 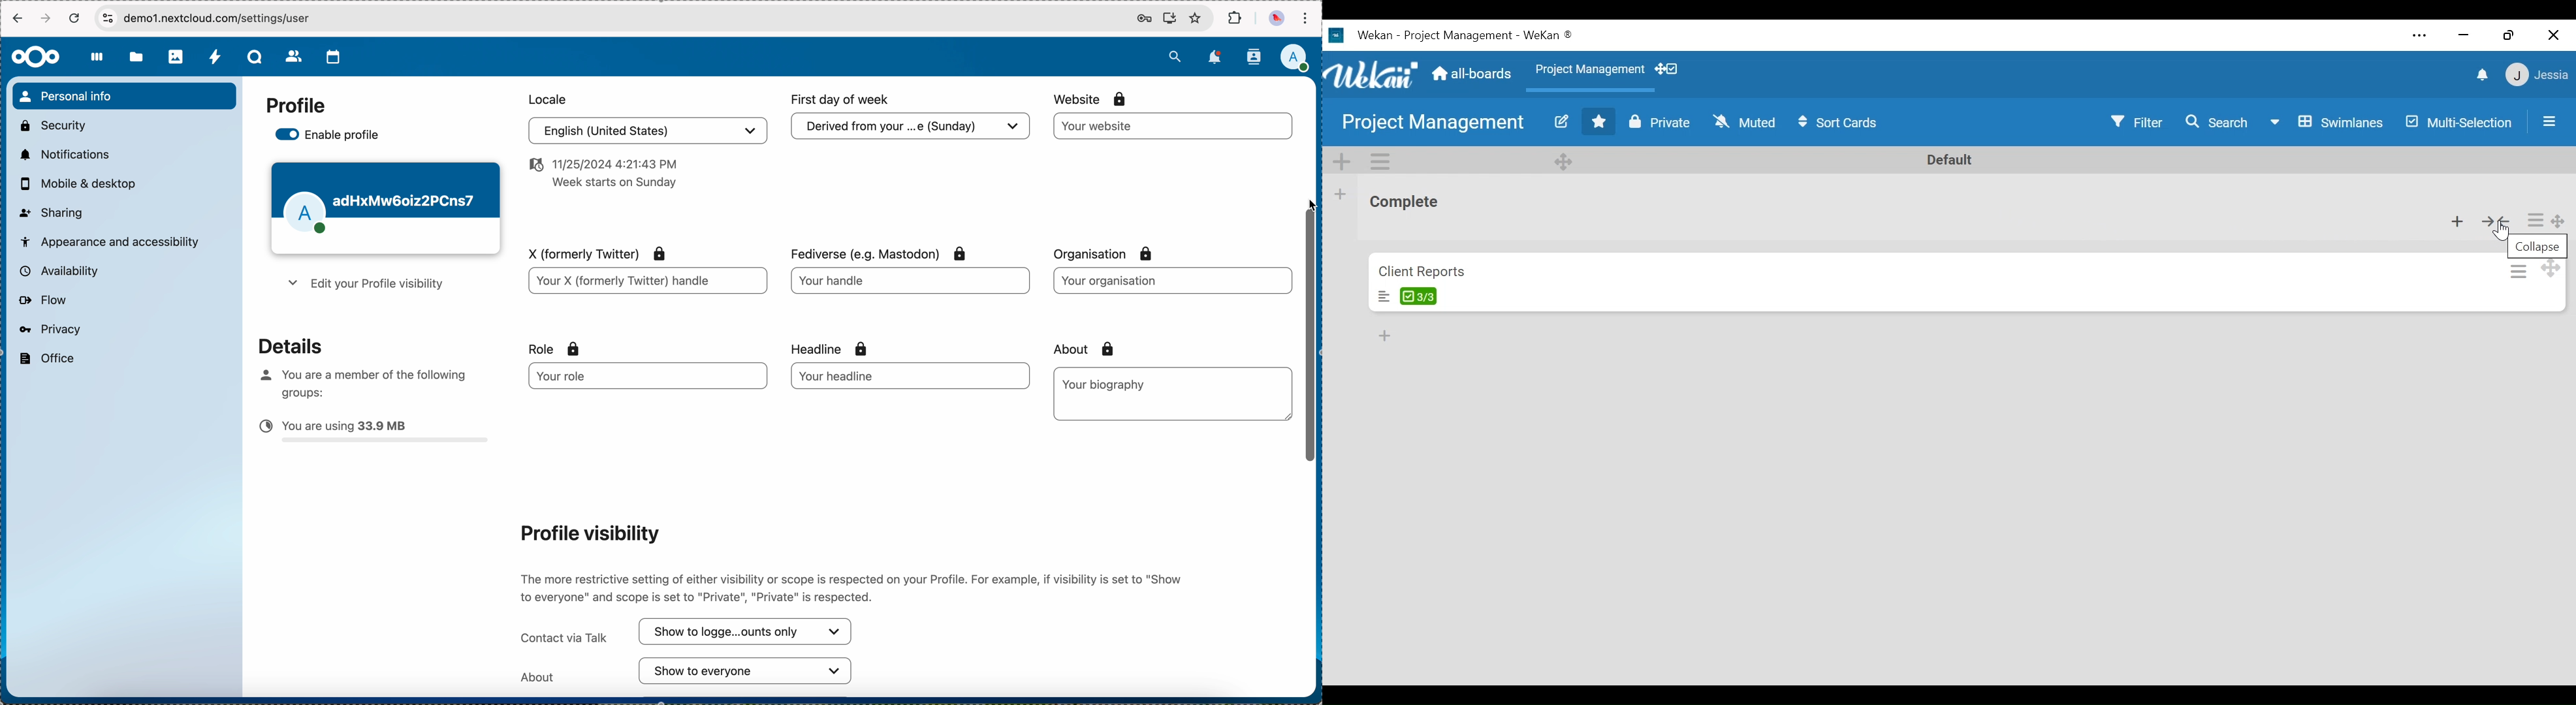 I want to click on about, so click(x=1080, y=349).